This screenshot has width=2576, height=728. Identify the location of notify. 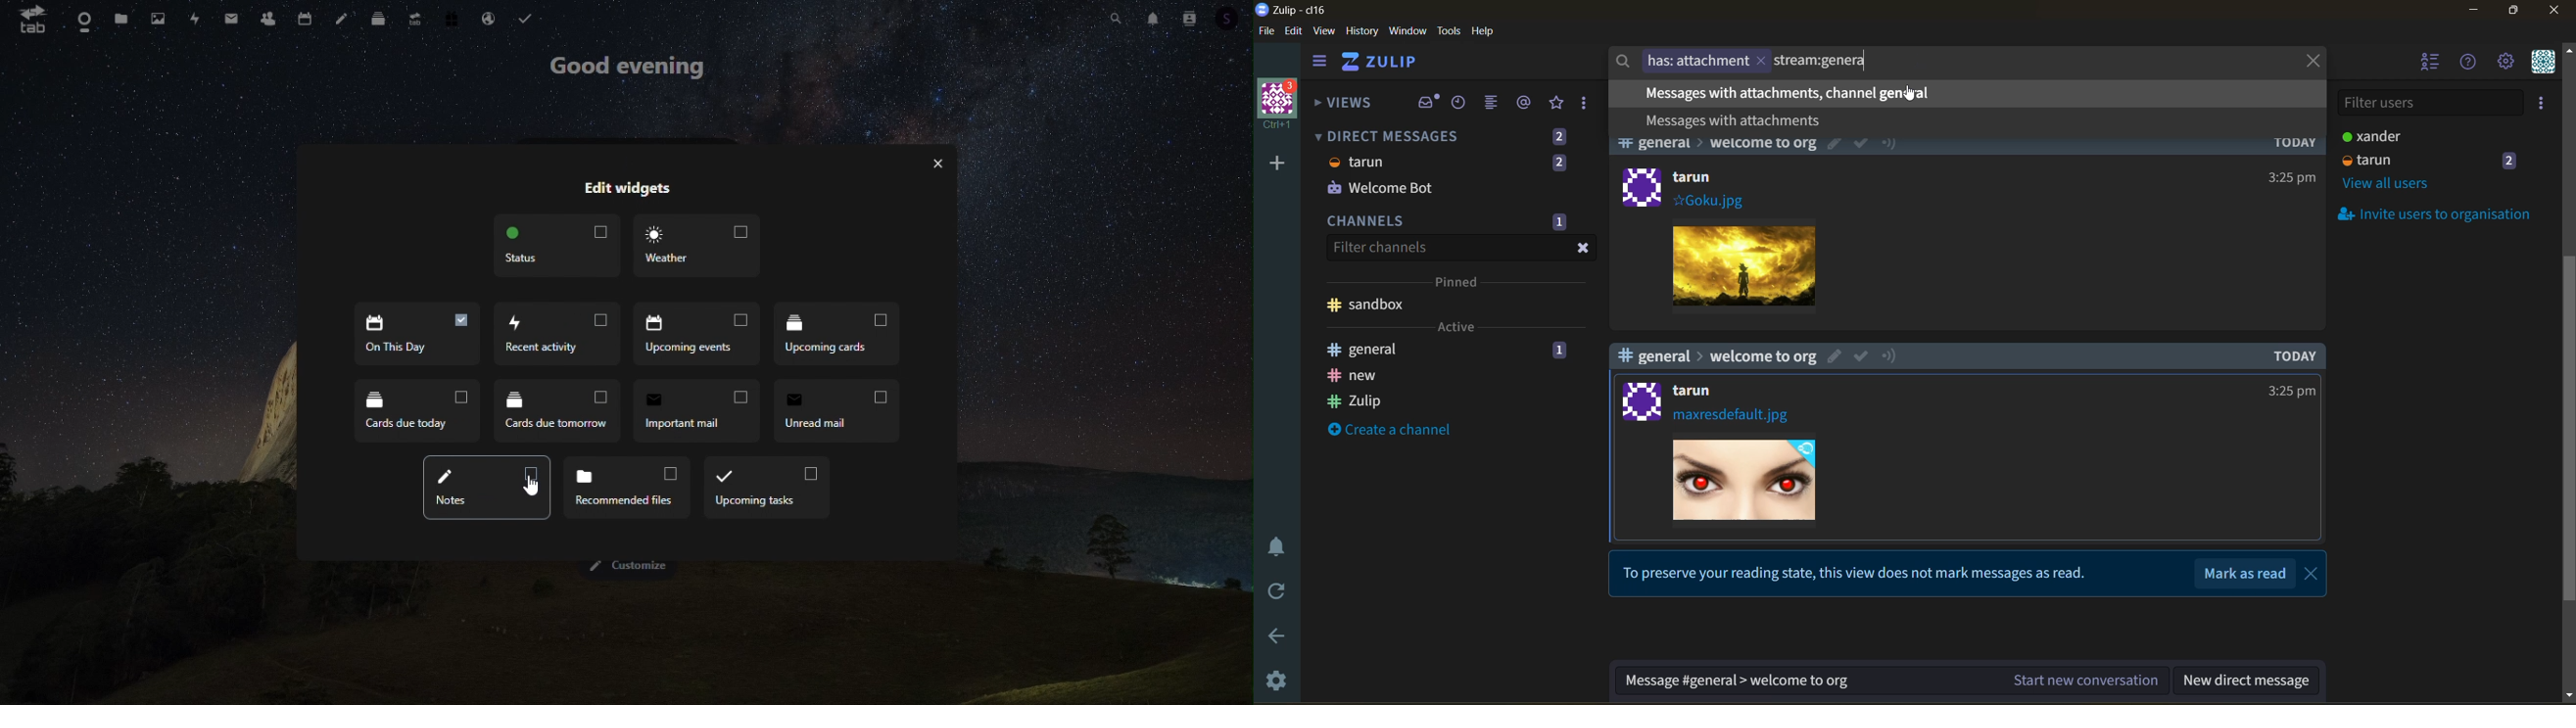
(1890, 141).